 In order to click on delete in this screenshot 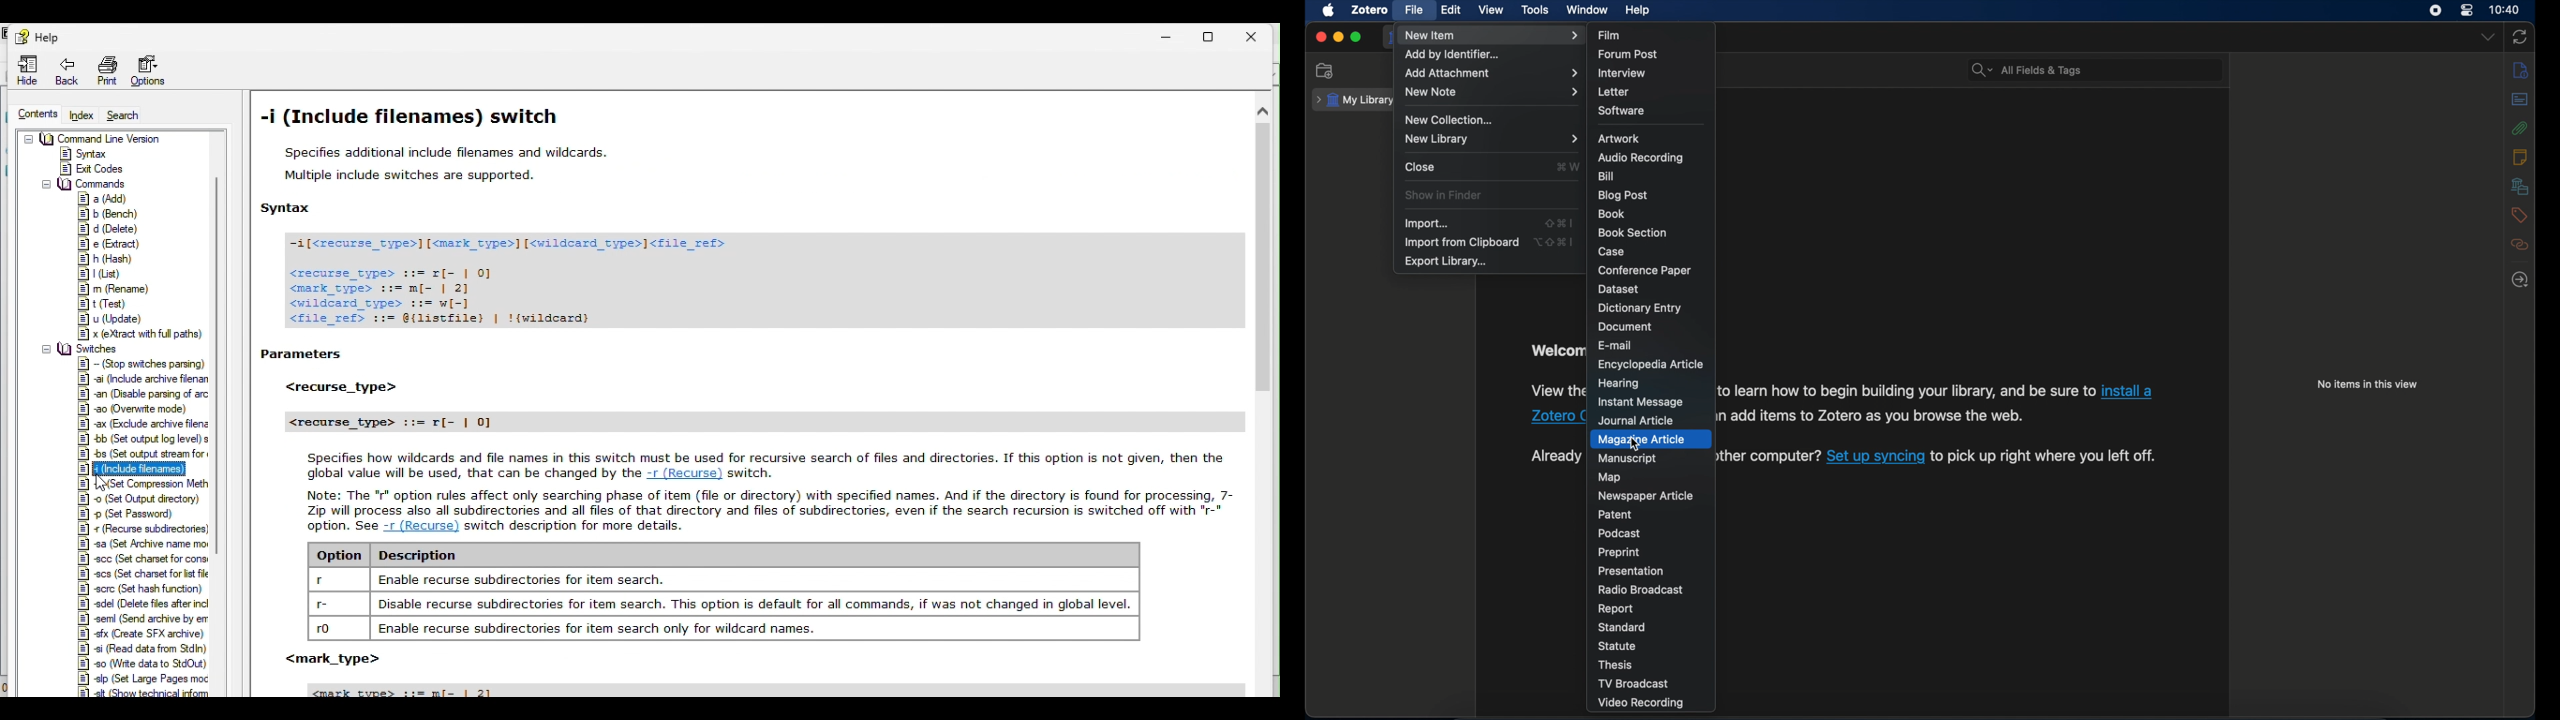, I will do `click(108, 229)`.